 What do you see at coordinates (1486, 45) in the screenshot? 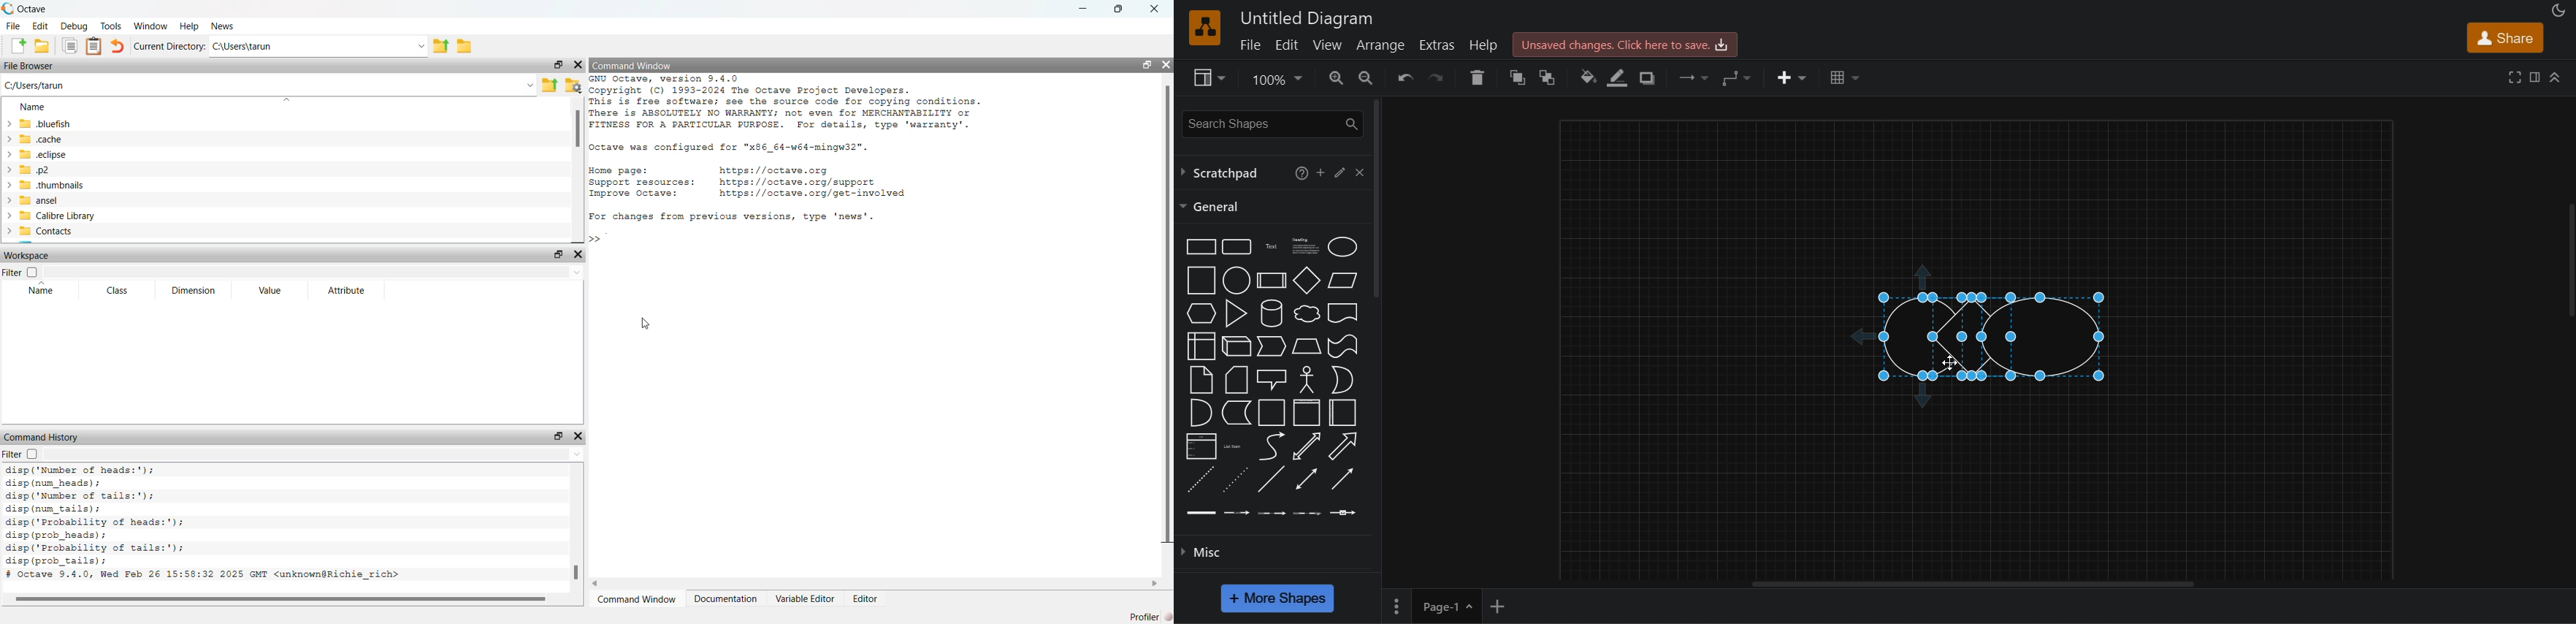
I see `help` at bounding box center [1486, 45].